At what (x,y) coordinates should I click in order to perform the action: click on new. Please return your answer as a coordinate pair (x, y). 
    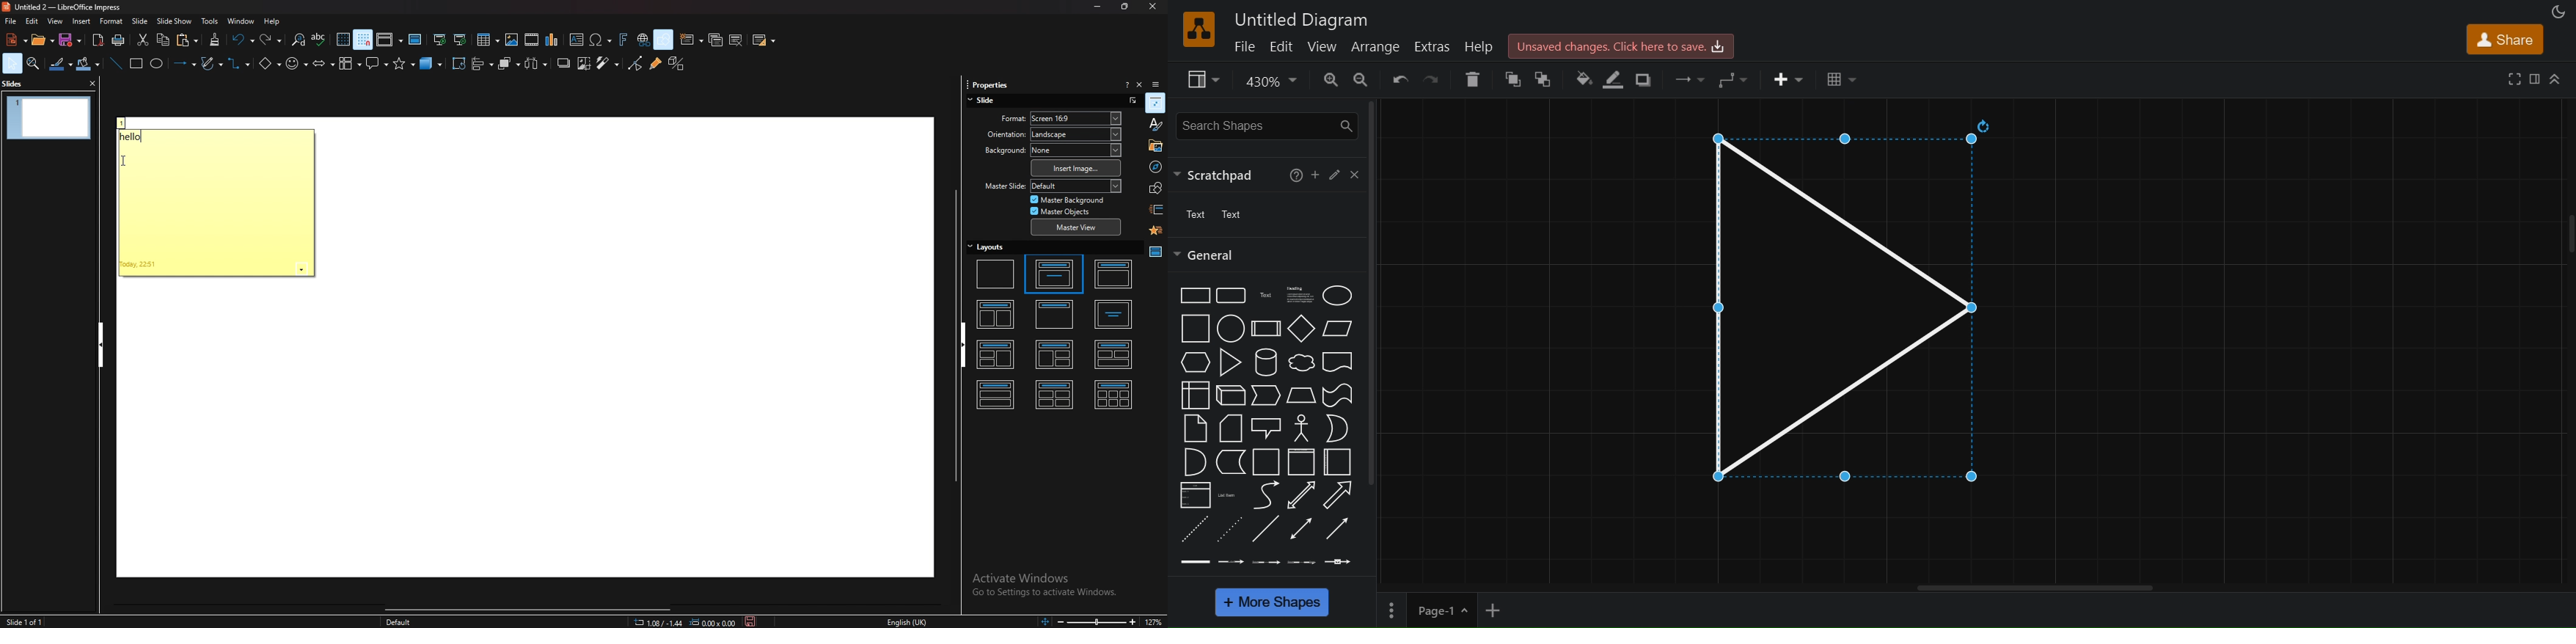
    Looking at the image, I should click on (15, 40).